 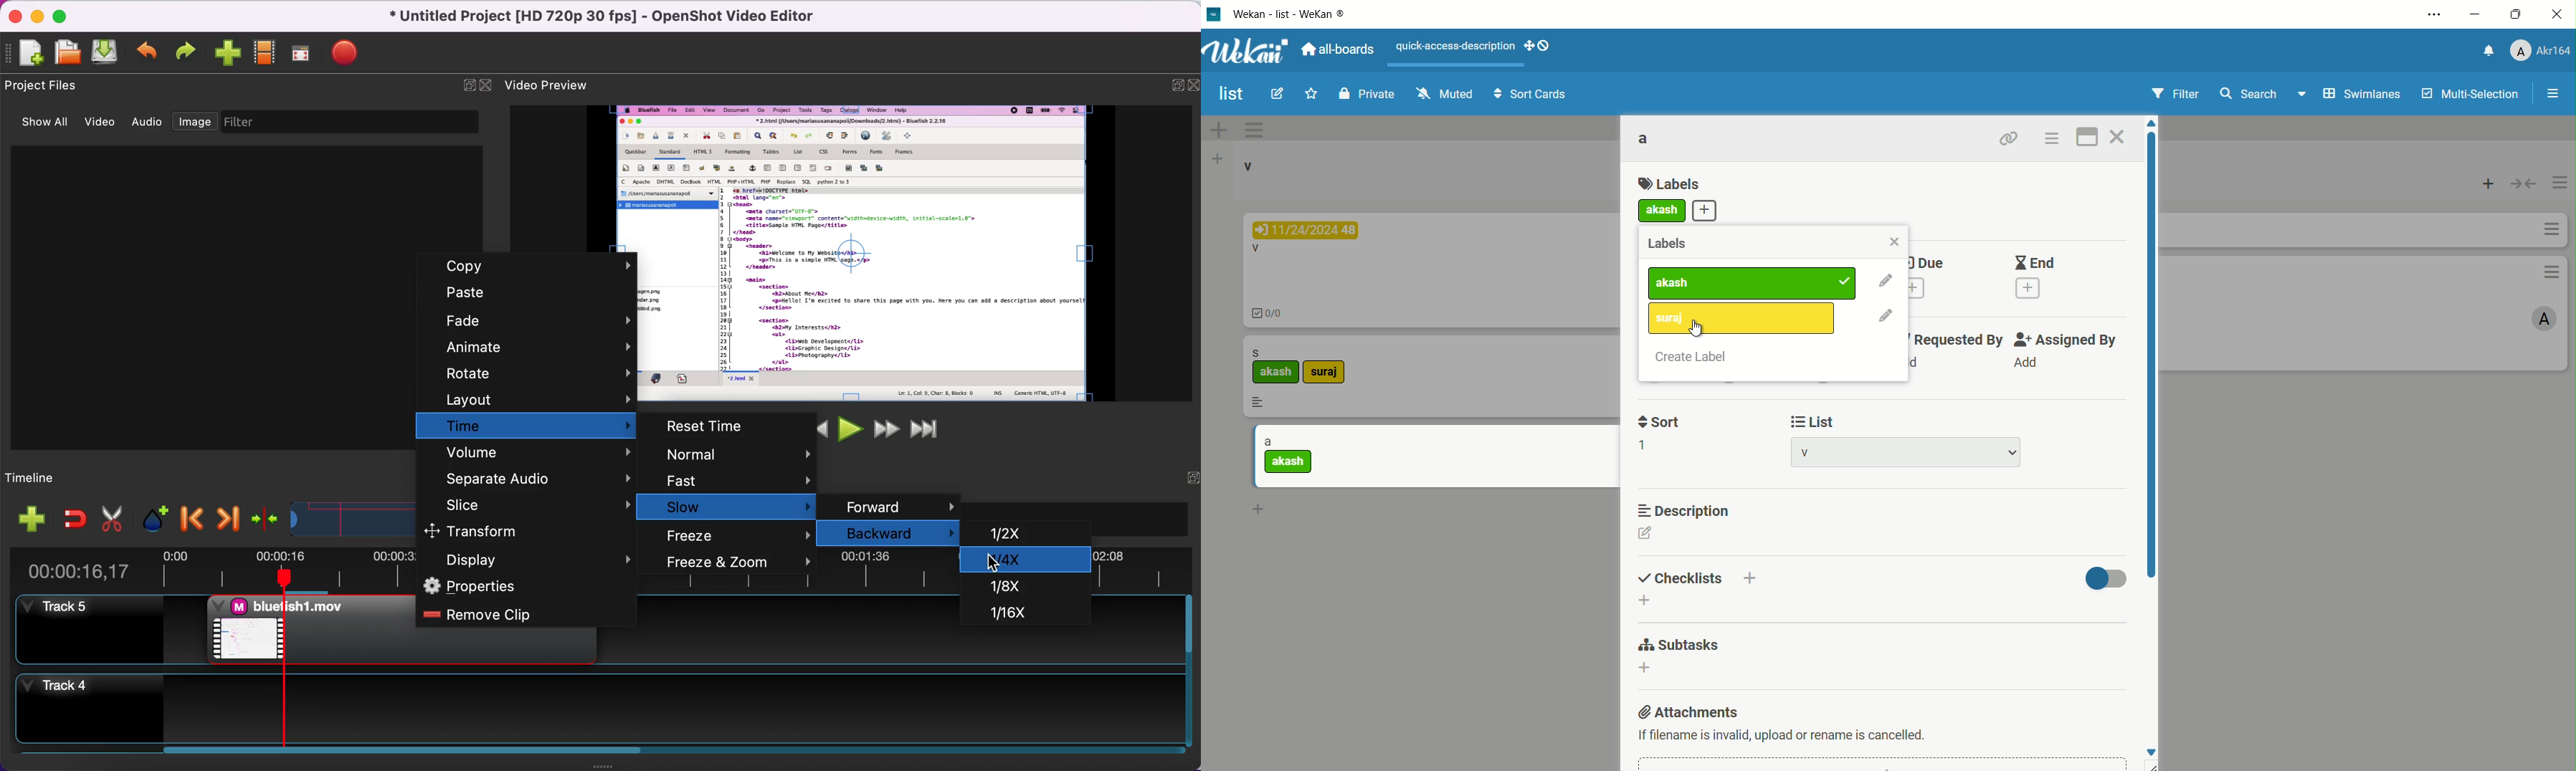 What do you see at coordinates (528, 292) in the screenshot?
I see `paste` at bounding box center [528, 292].